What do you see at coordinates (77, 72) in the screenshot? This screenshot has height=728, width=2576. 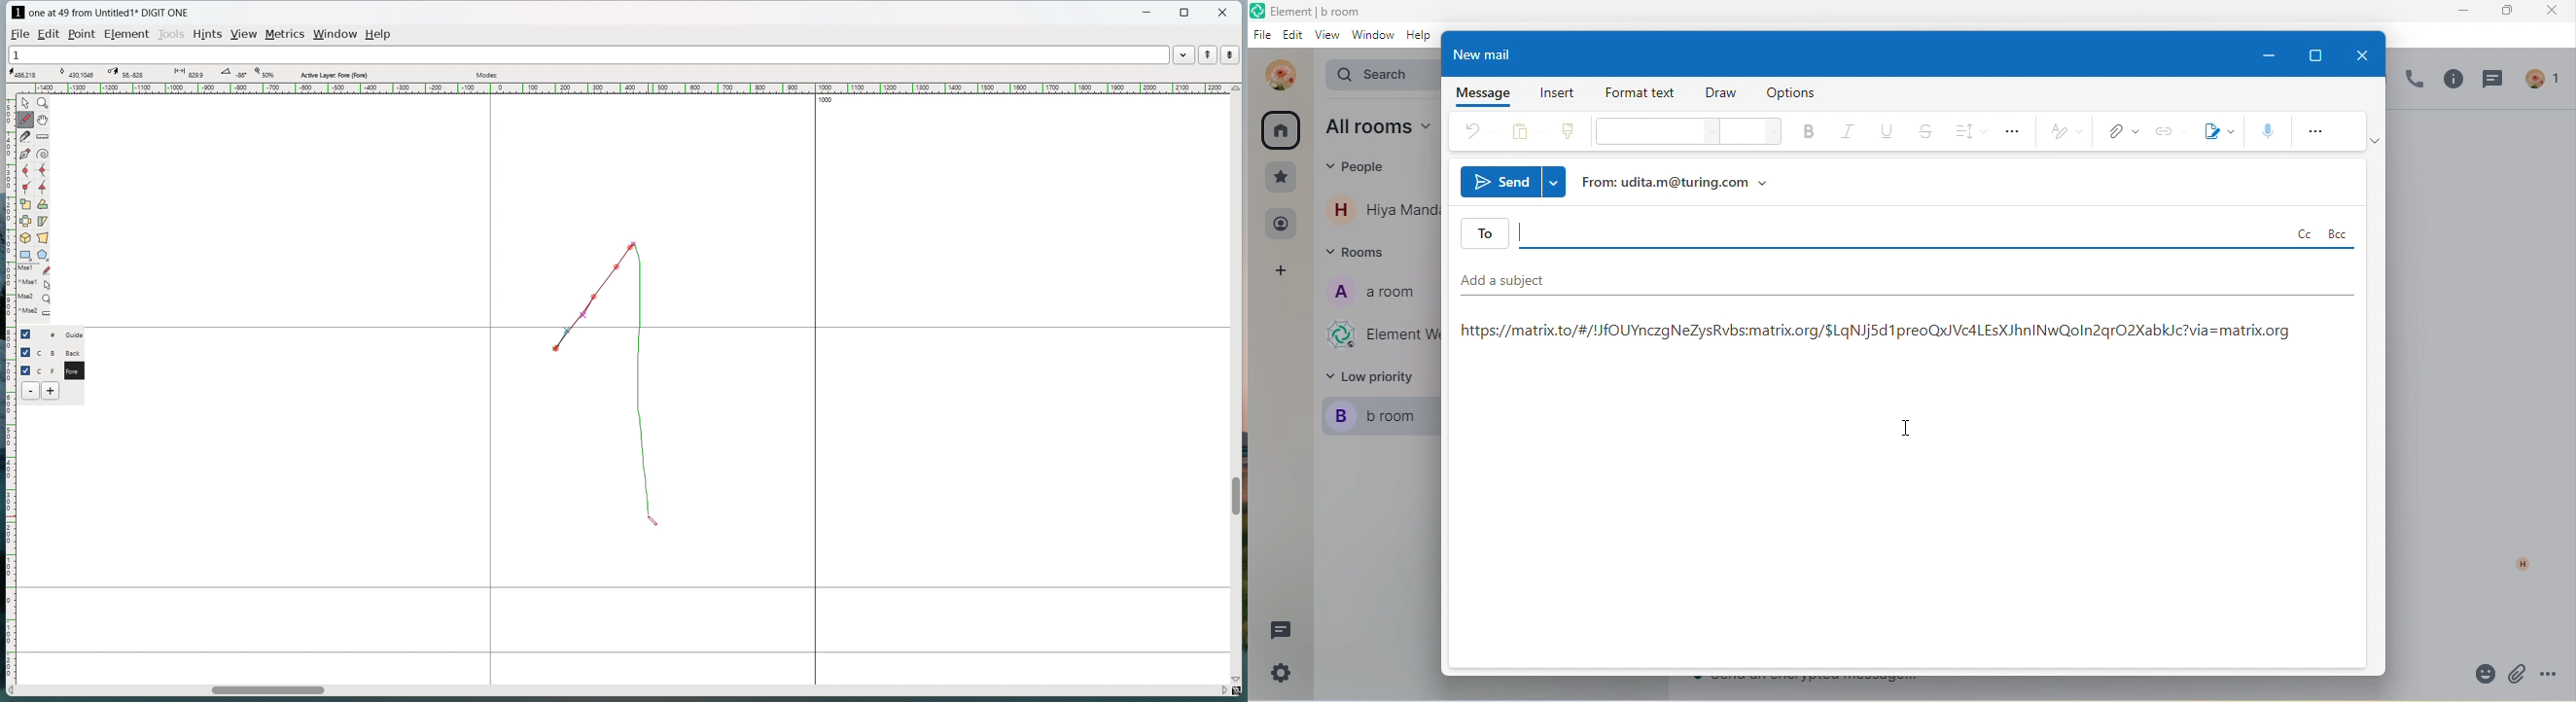 I see `tangent` at bounding box center [77, 72].